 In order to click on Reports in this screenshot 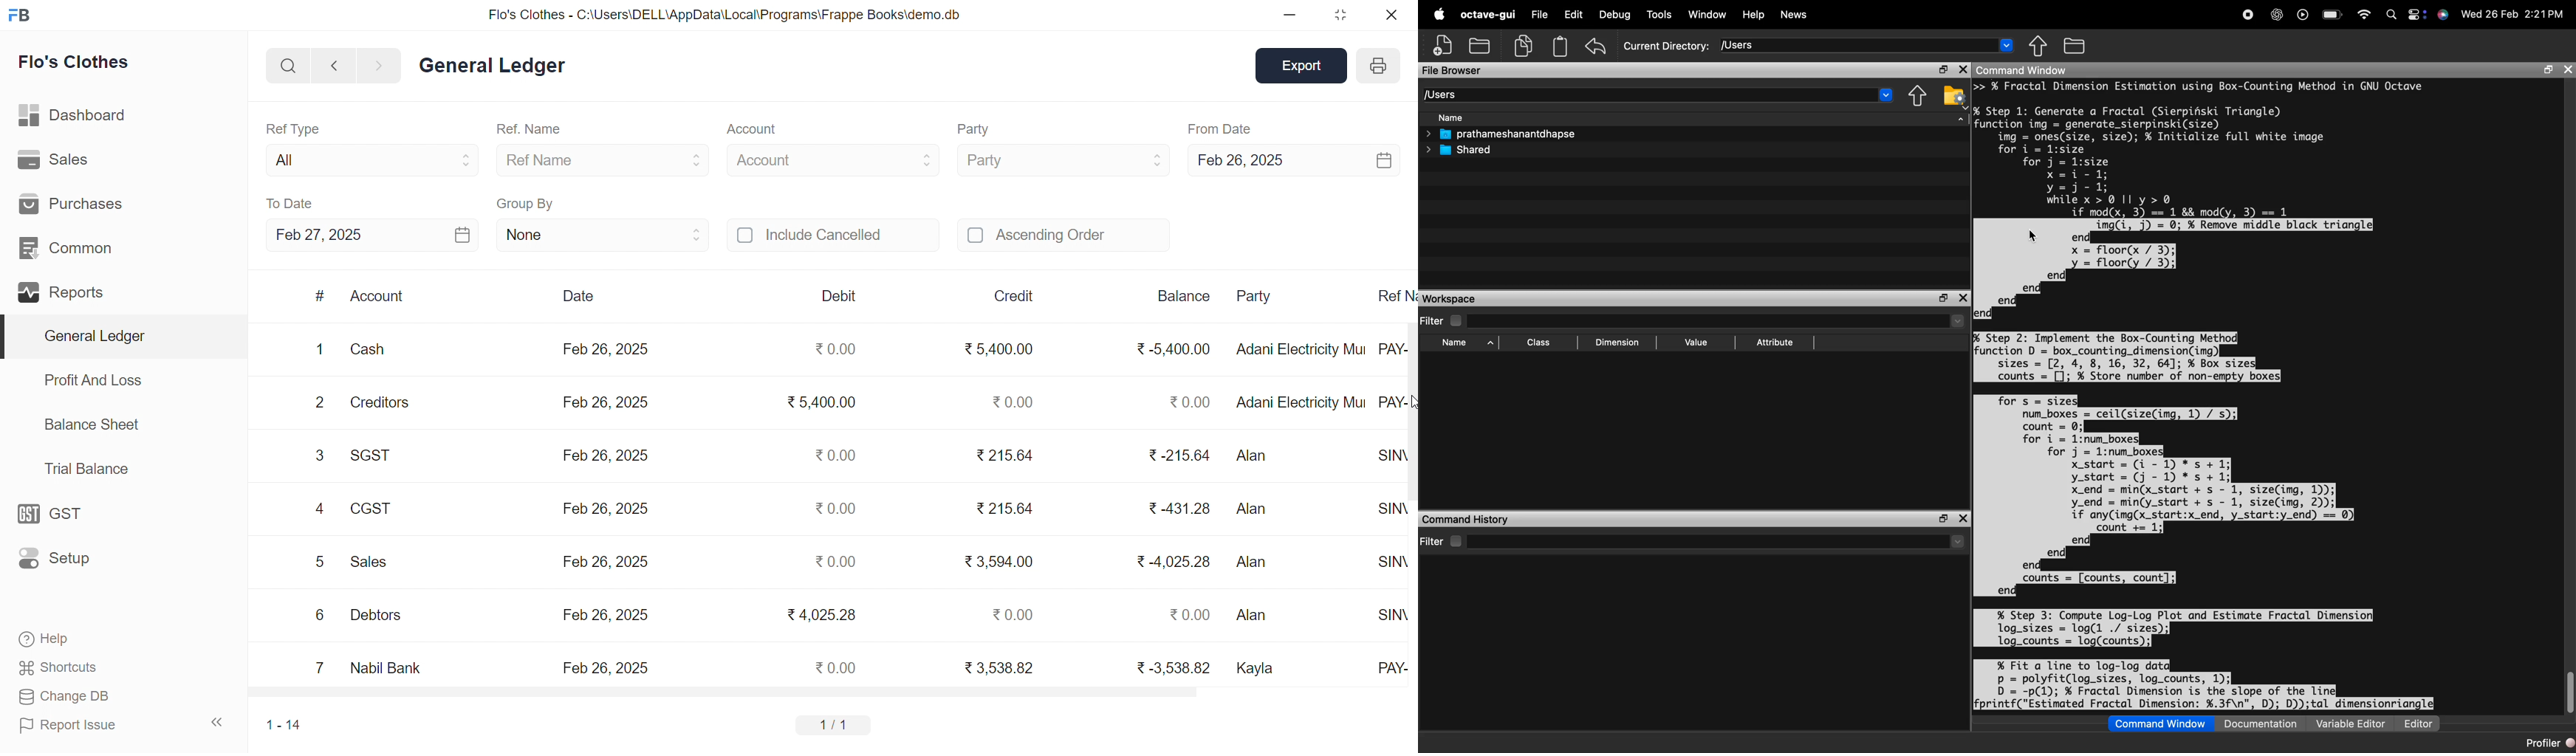, I will do `click(64, 290)`.